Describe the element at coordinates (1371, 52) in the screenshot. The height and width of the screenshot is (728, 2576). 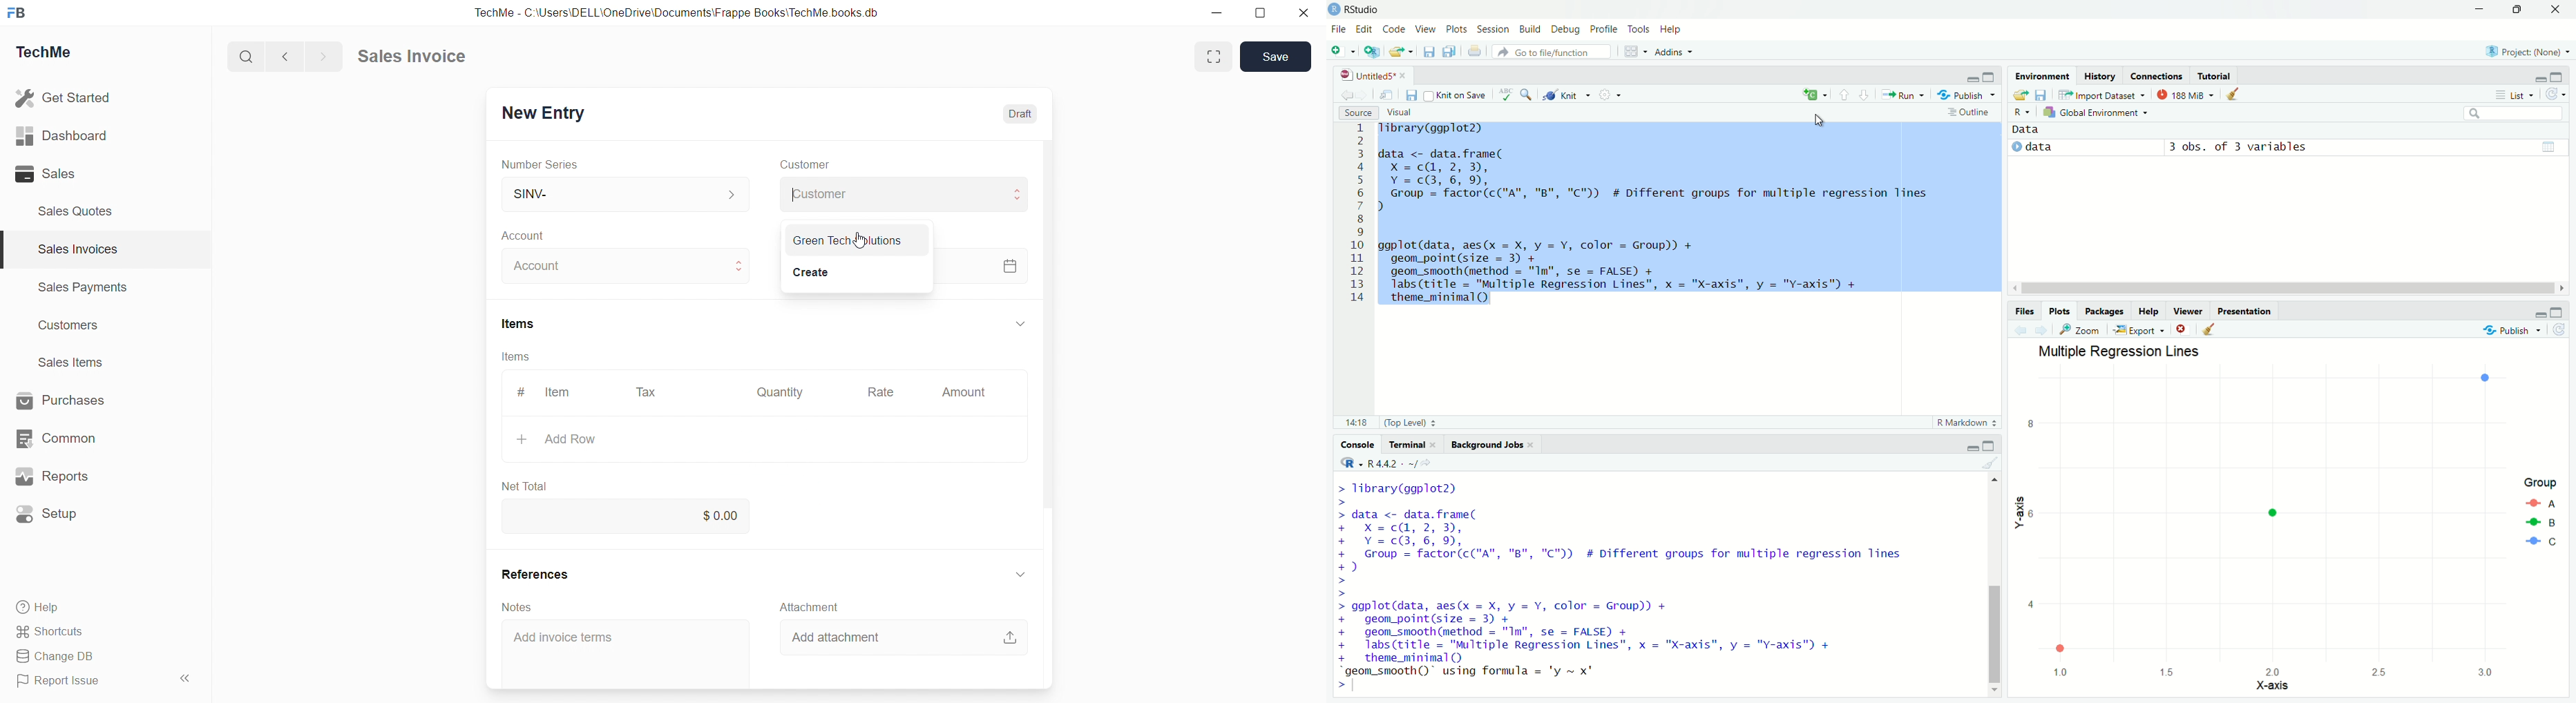
I see `add script` at that location.